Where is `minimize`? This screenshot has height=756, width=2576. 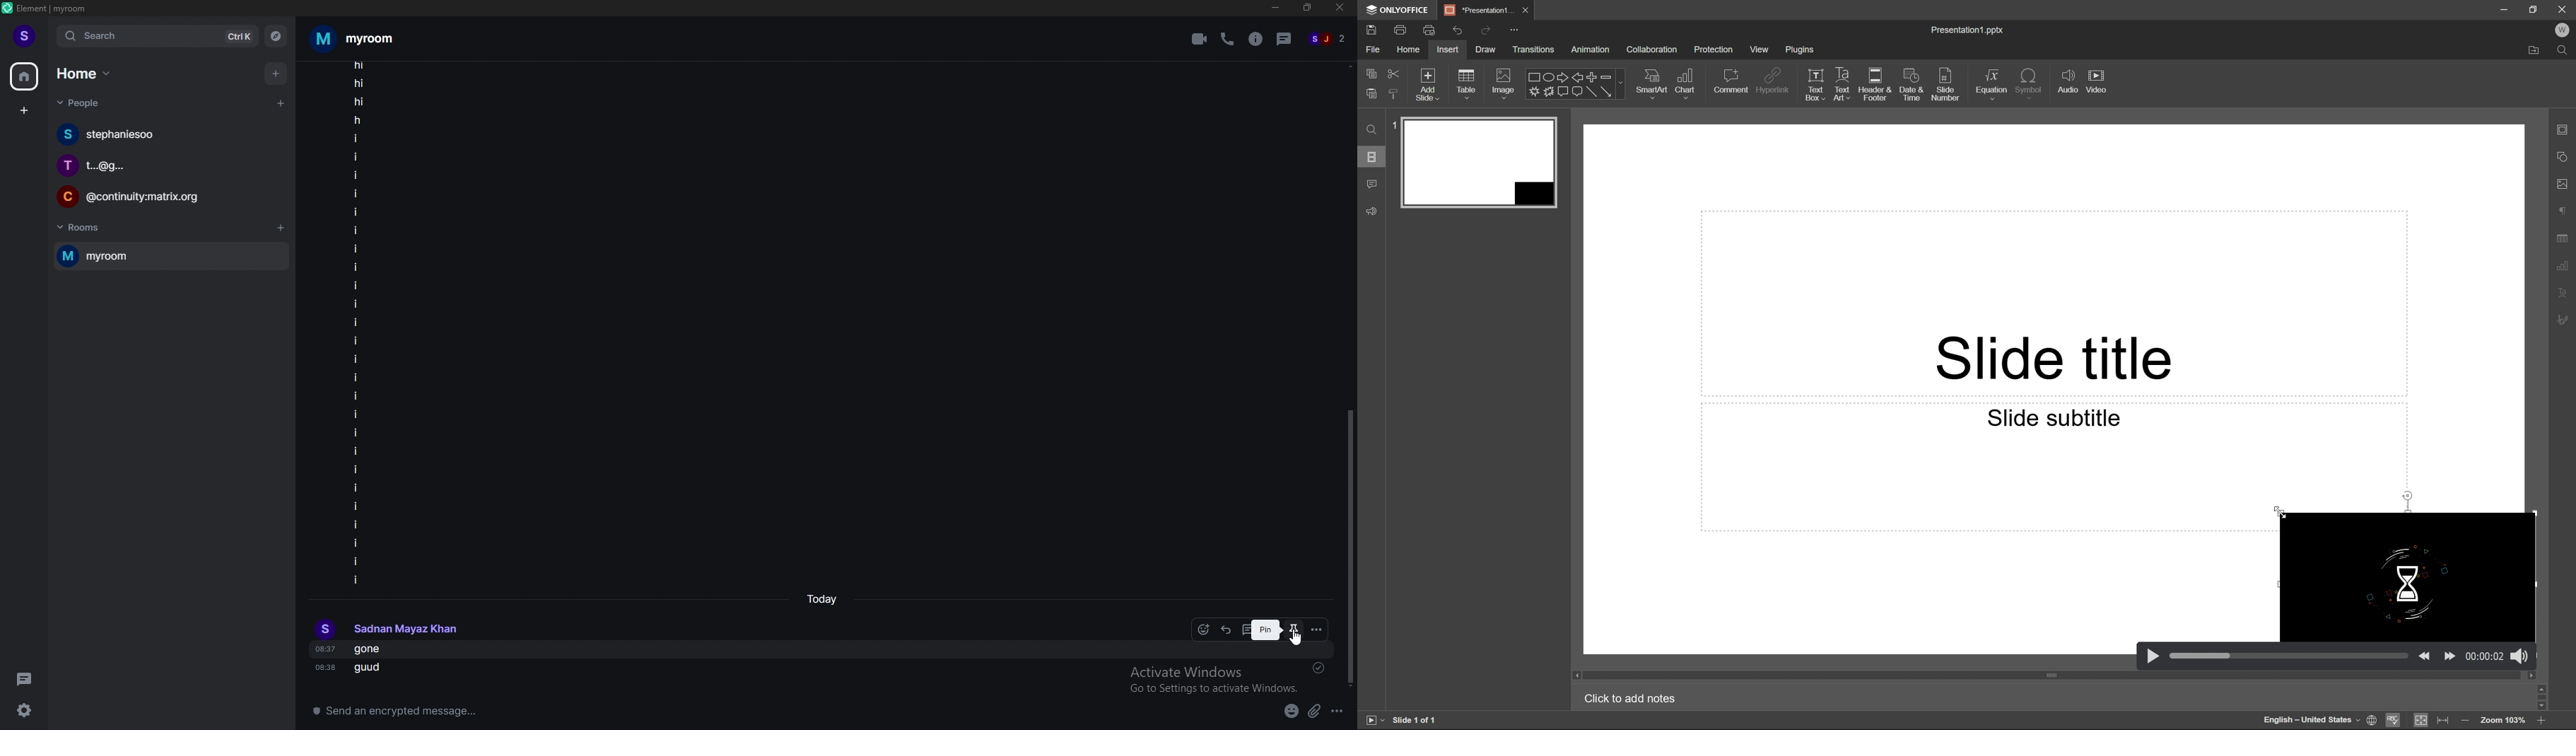
minimize is located at coordinates (1275, 8).